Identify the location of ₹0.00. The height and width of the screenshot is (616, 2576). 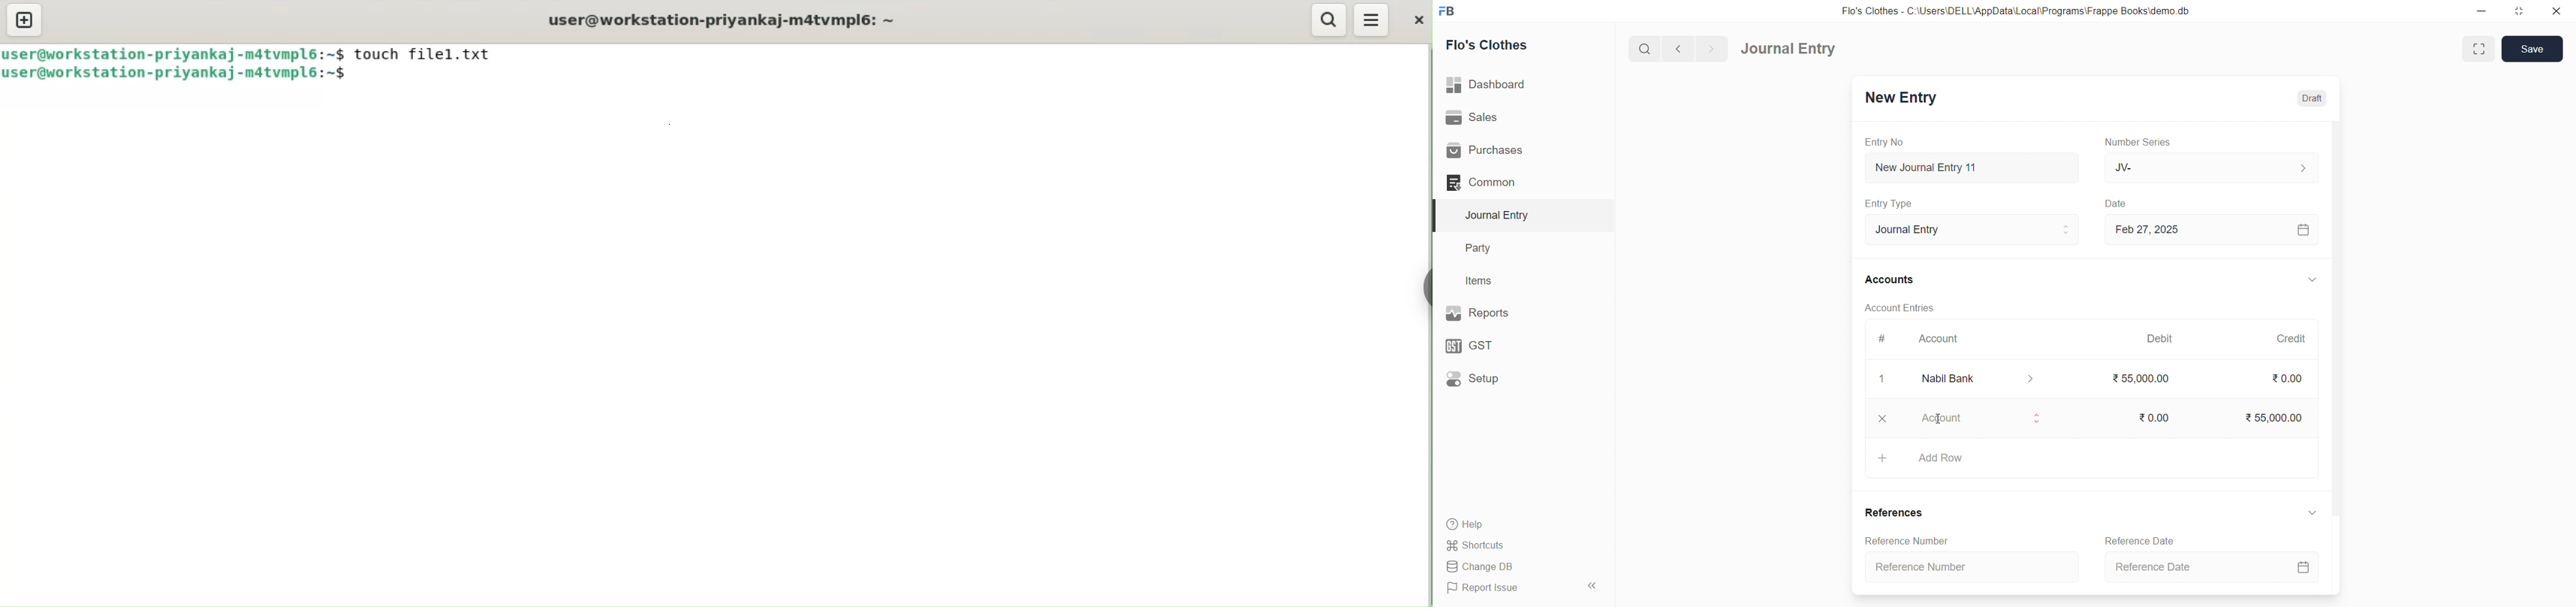
(2289, 379).